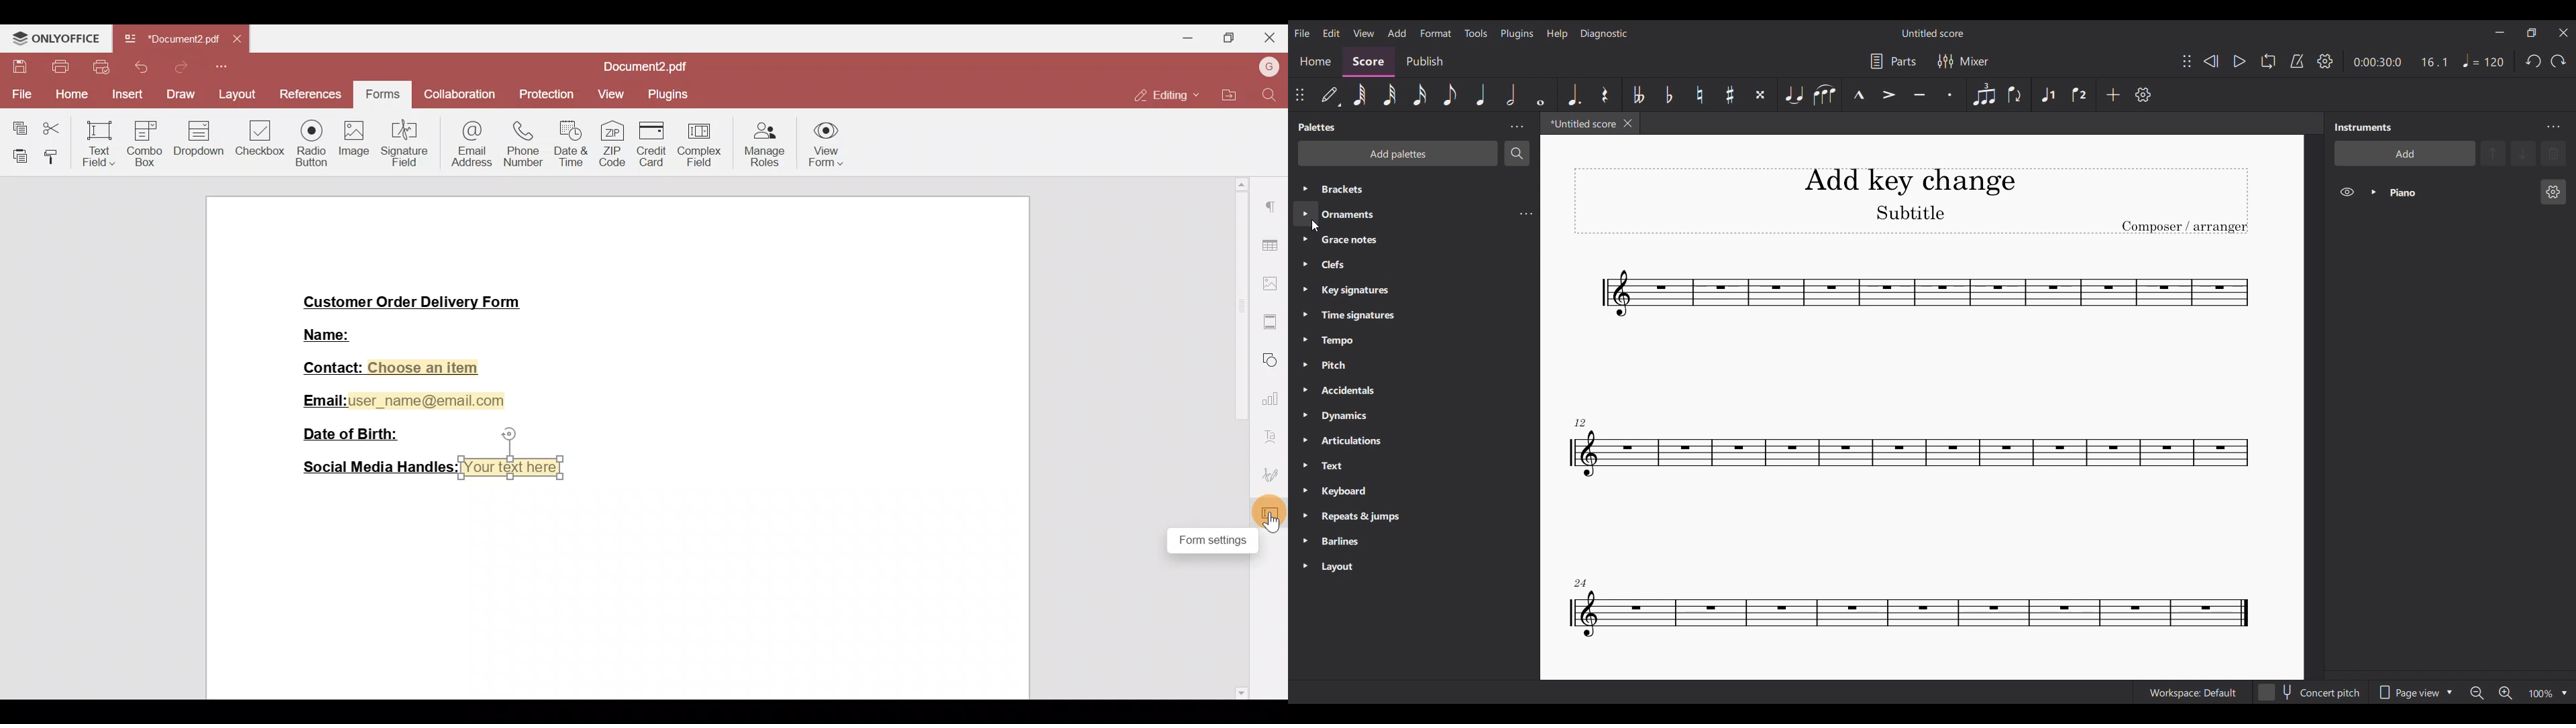  I want to click on References, so click(309, 93).